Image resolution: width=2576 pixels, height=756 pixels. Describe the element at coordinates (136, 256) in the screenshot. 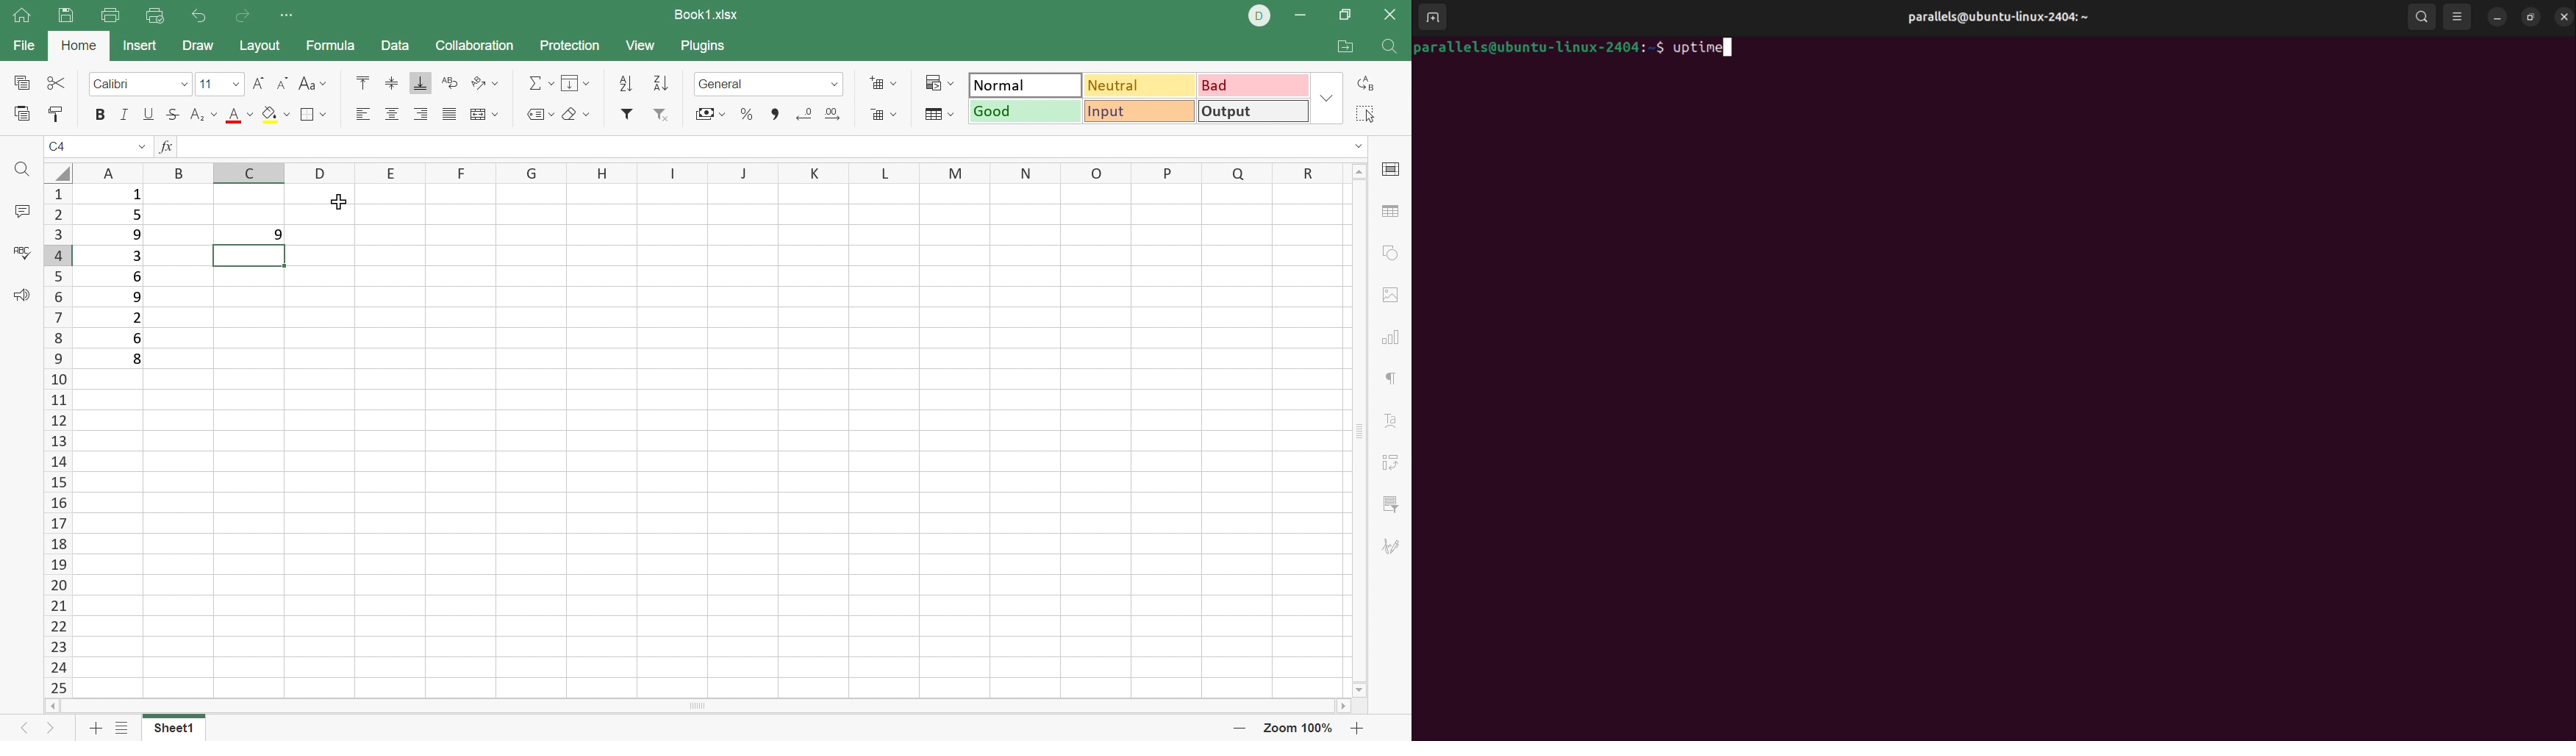

I see `3` at that location.